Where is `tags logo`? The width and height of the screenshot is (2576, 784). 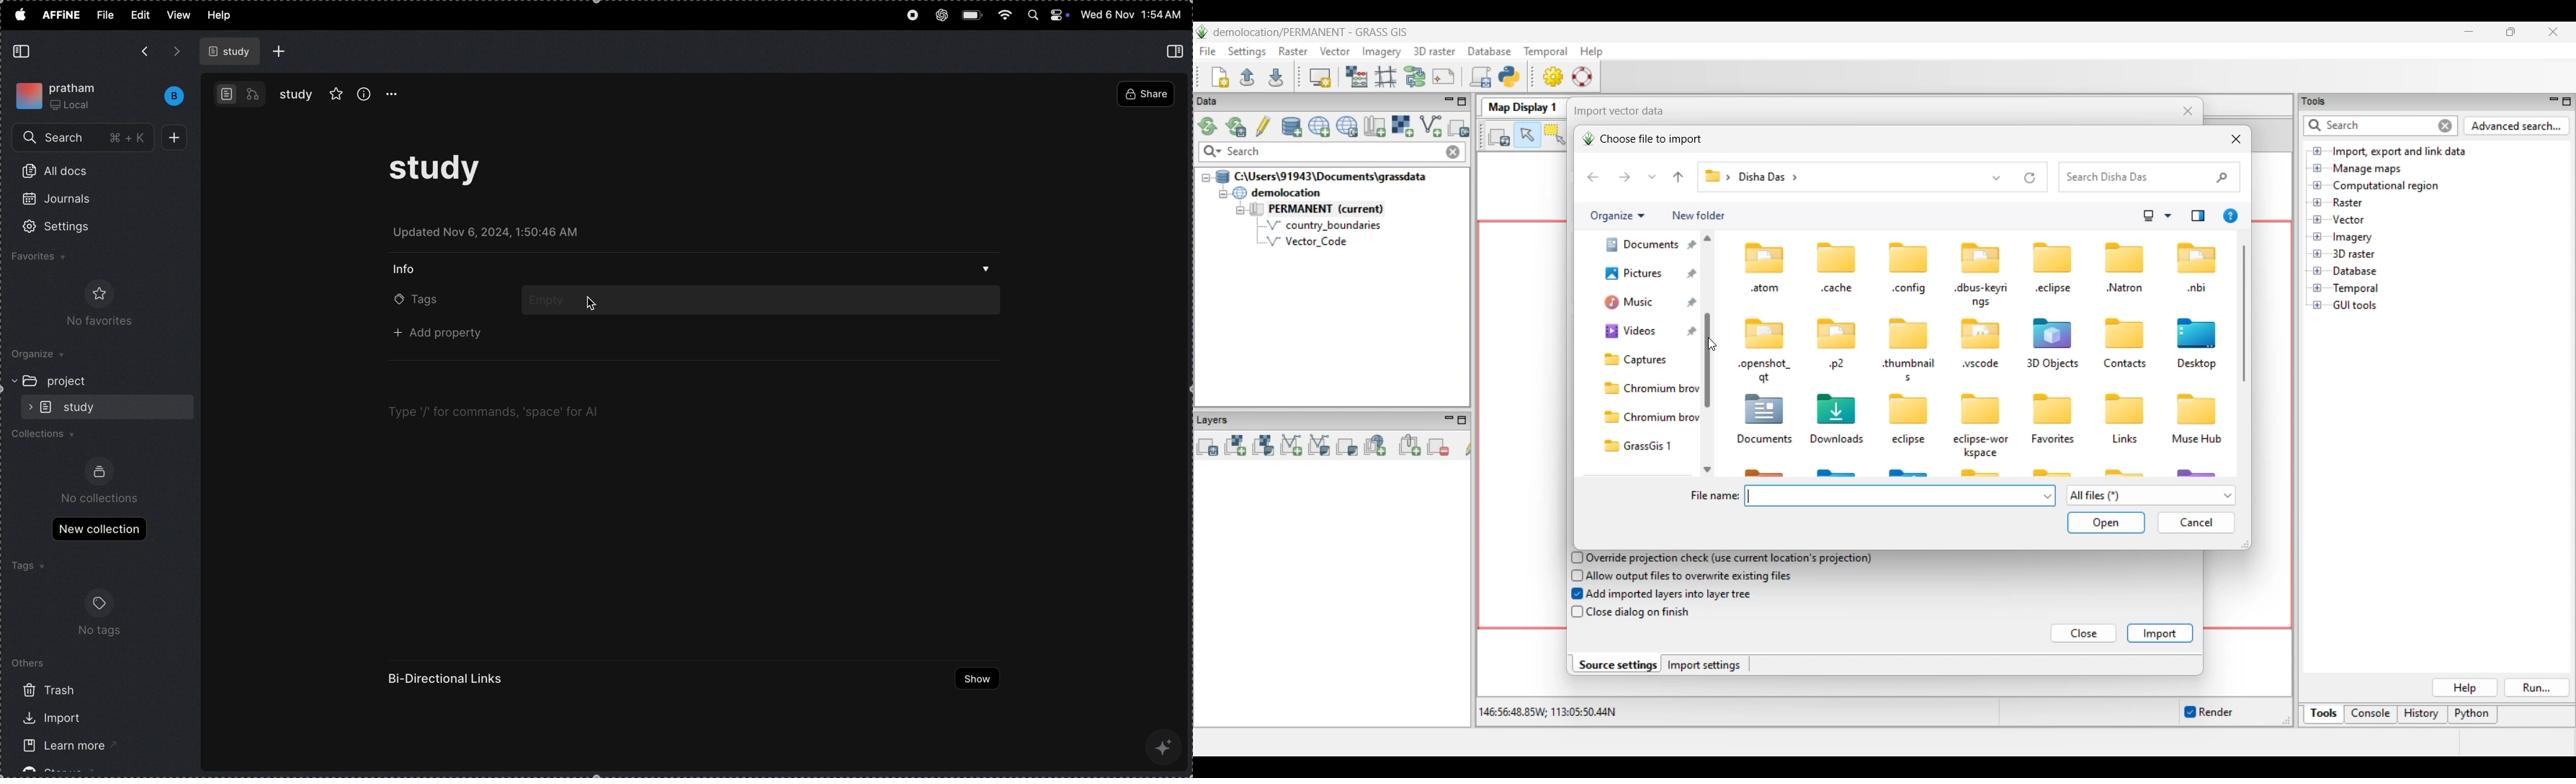
tags logo is located at coordinates (99, 602).